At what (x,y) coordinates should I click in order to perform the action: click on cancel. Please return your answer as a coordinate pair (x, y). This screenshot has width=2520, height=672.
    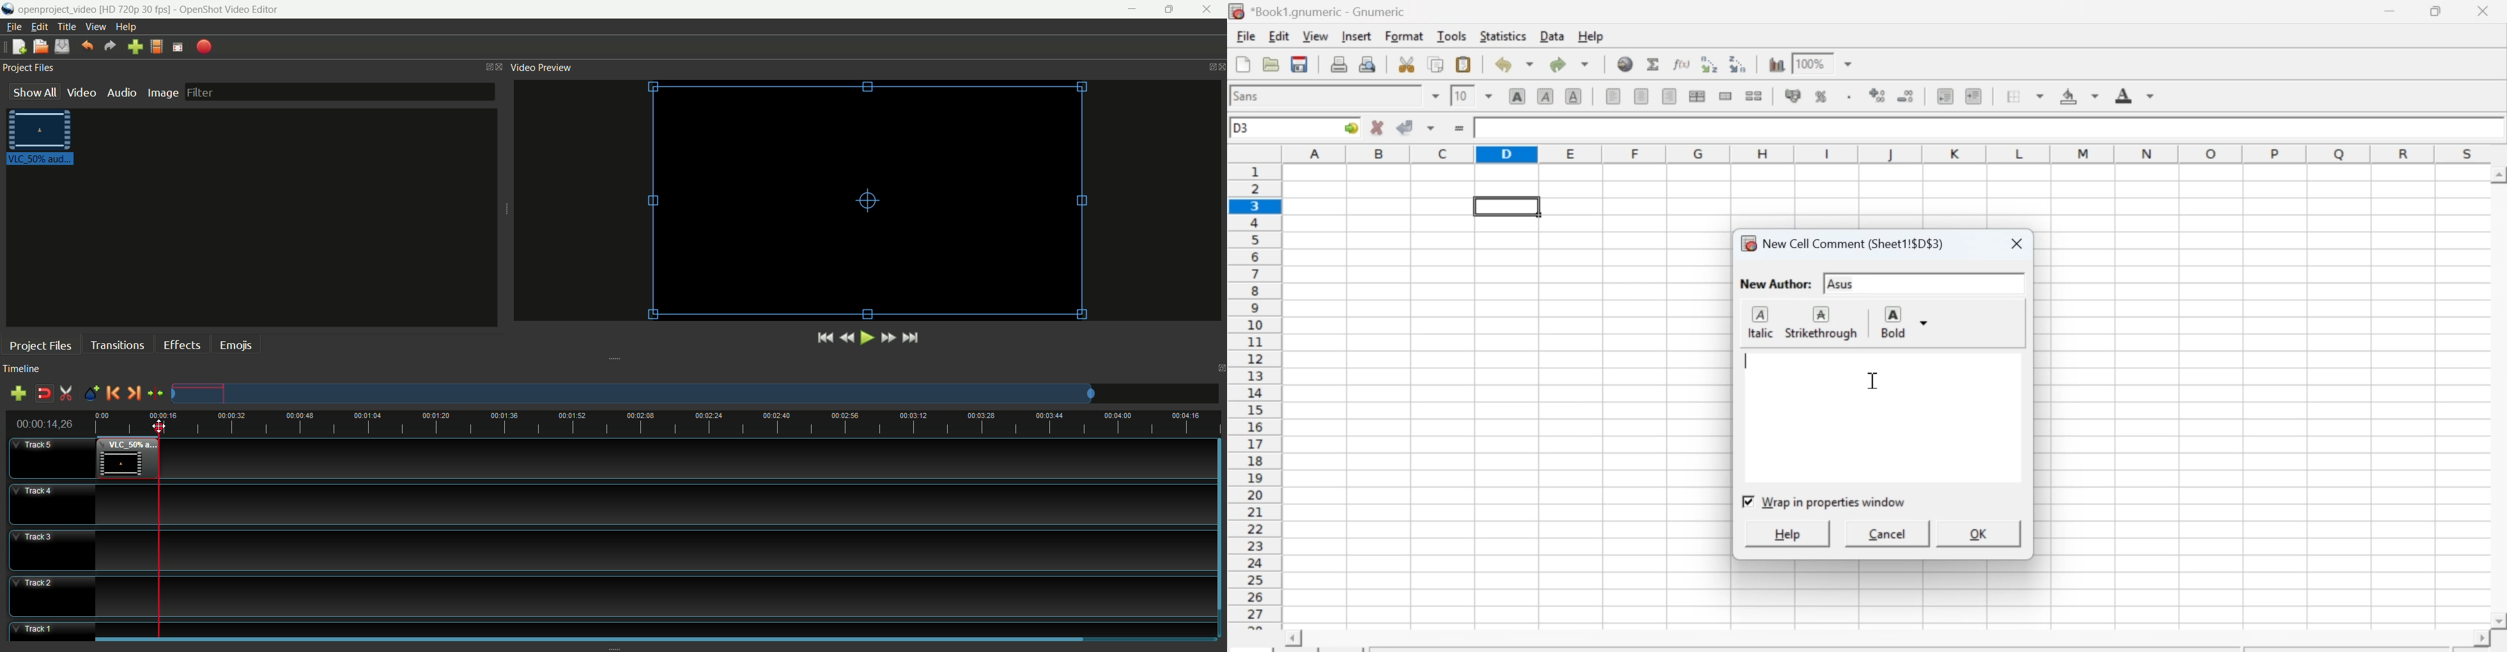
    Looking at the image, I should click on (1885, 533).